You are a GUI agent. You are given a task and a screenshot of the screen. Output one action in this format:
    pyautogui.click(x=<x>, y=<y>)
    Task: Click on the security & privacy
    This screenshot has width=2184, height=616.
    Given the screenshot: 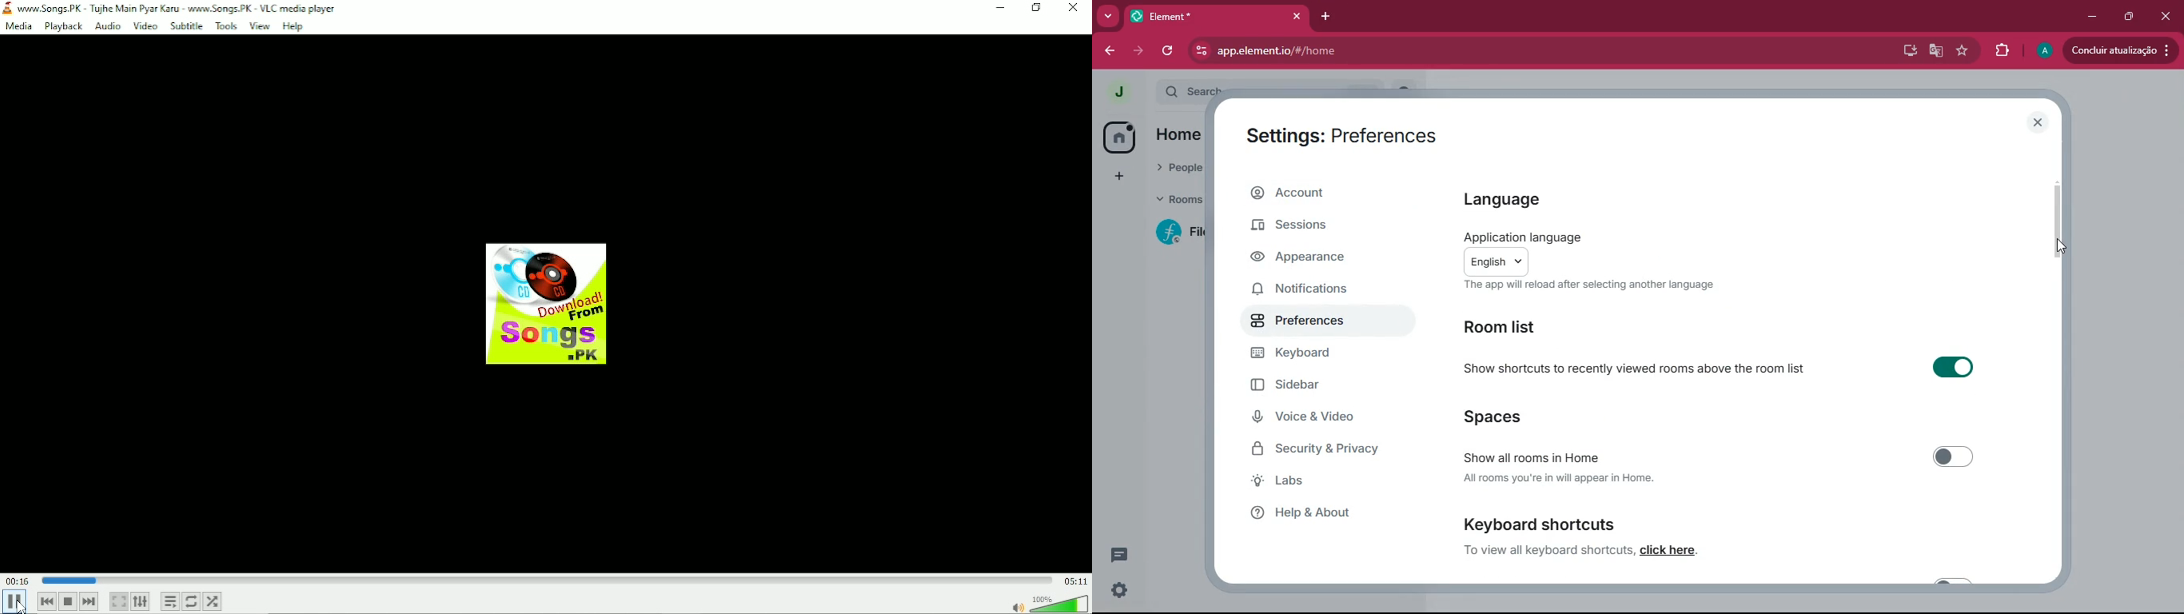 What is the action you would take?
    pyautogui.click(x=1321, y=449)
    